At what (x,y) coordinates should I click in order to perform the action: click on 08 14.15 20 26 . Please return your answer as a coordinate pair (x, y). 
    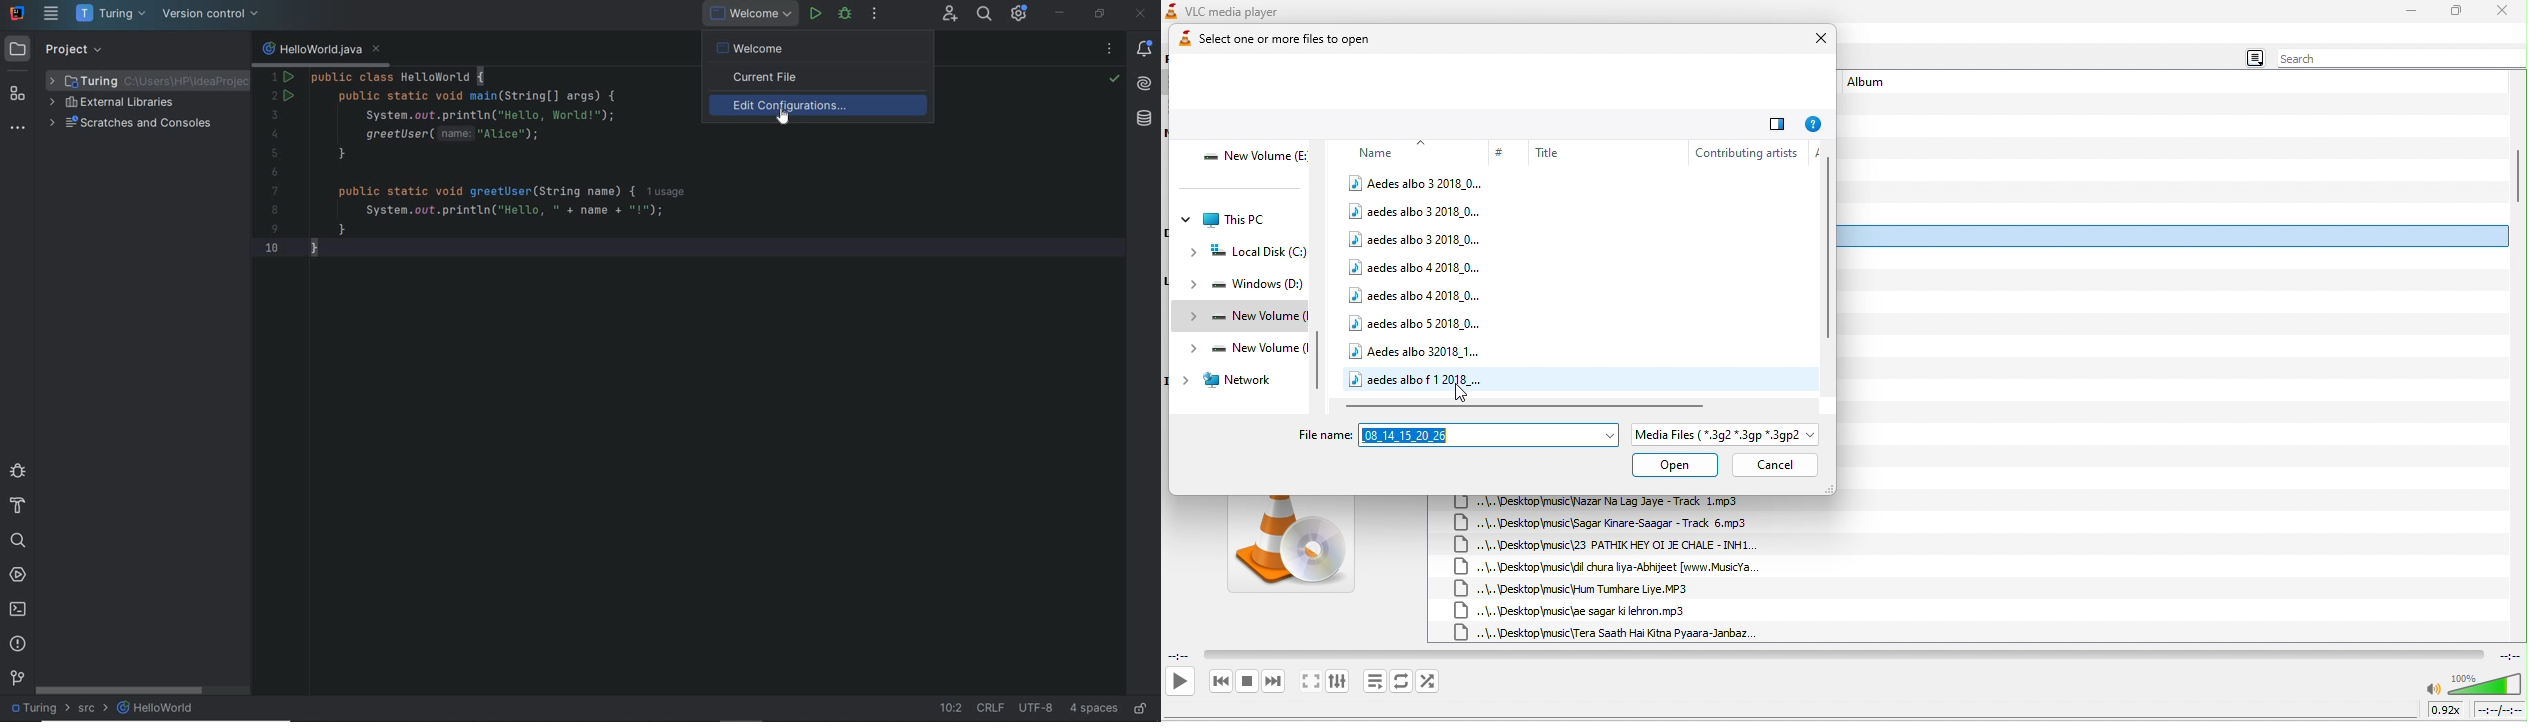
    Looking at the image, I should click on (1489, 434).